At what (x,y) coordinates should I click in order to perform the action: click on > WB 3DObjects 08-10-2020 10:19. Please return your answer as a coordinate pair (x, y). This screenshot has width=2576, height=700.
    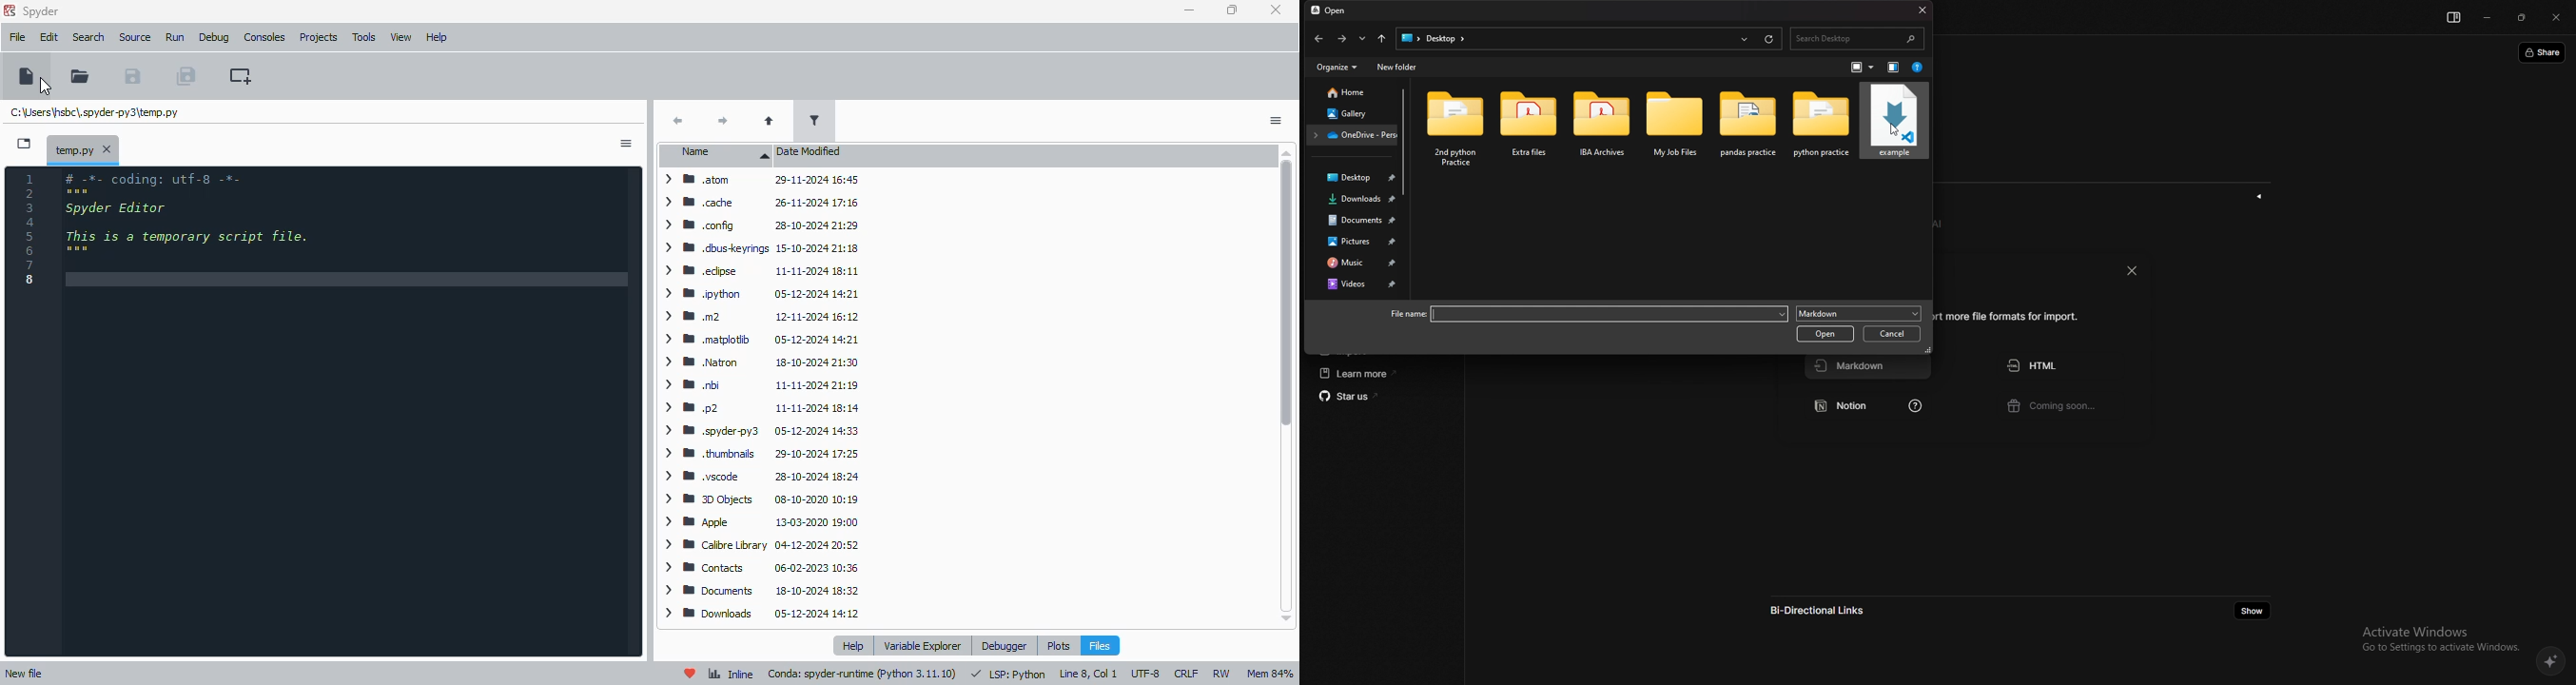
    Looking at the image, I should click on (758, 499).